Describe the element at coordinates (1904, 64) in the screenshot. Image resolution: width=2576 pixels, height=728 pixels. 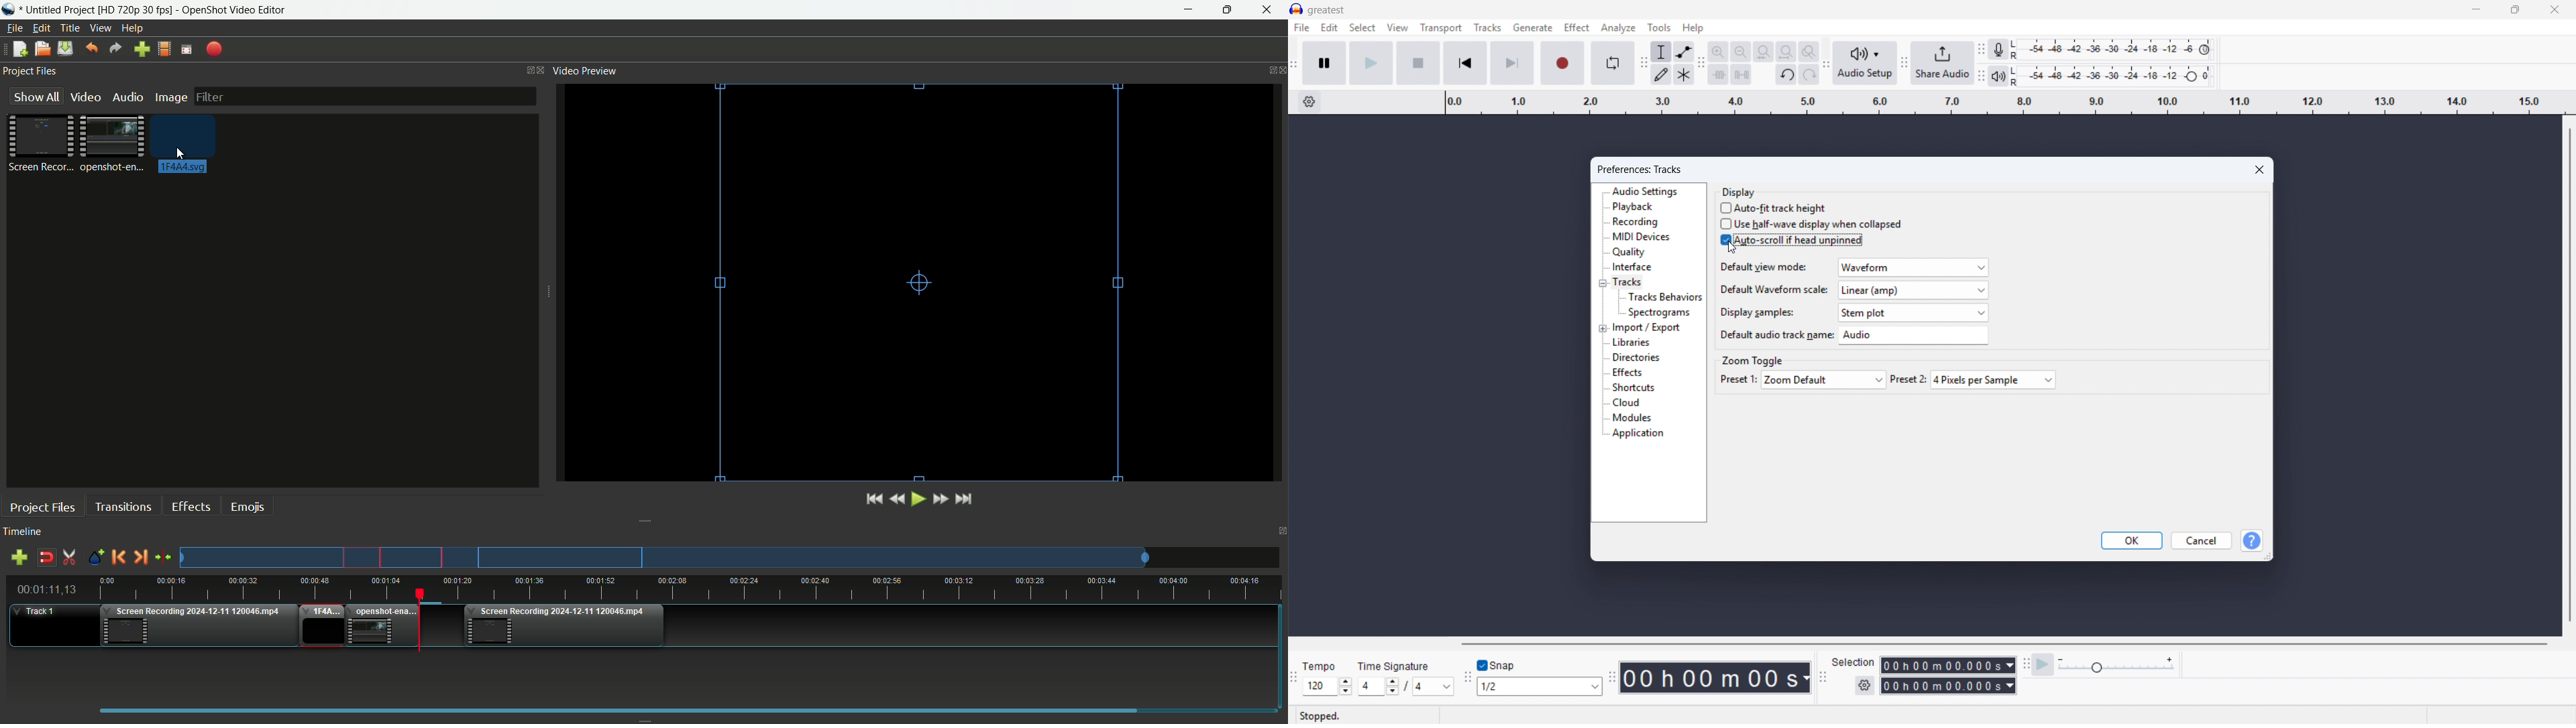
I see `share audio toolbar` at that location.